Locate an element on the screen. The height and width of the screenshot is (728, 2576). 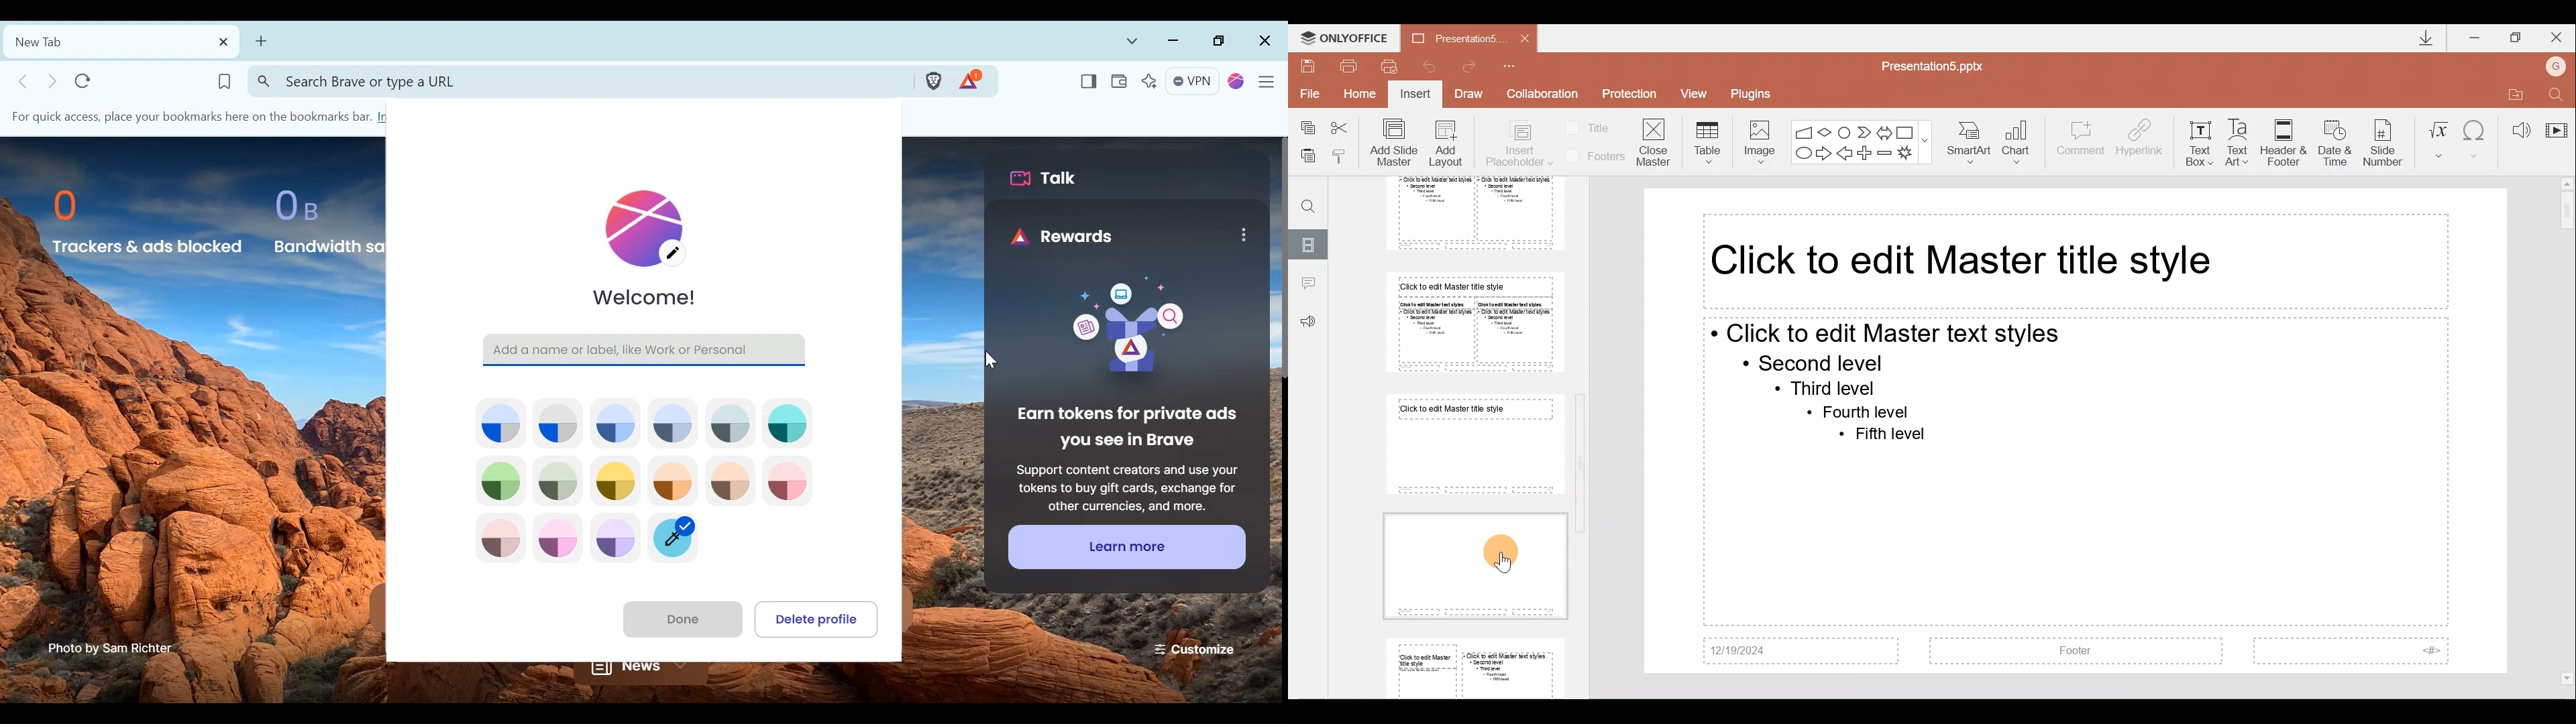
Wallet is located at coordinates (1118, 82).